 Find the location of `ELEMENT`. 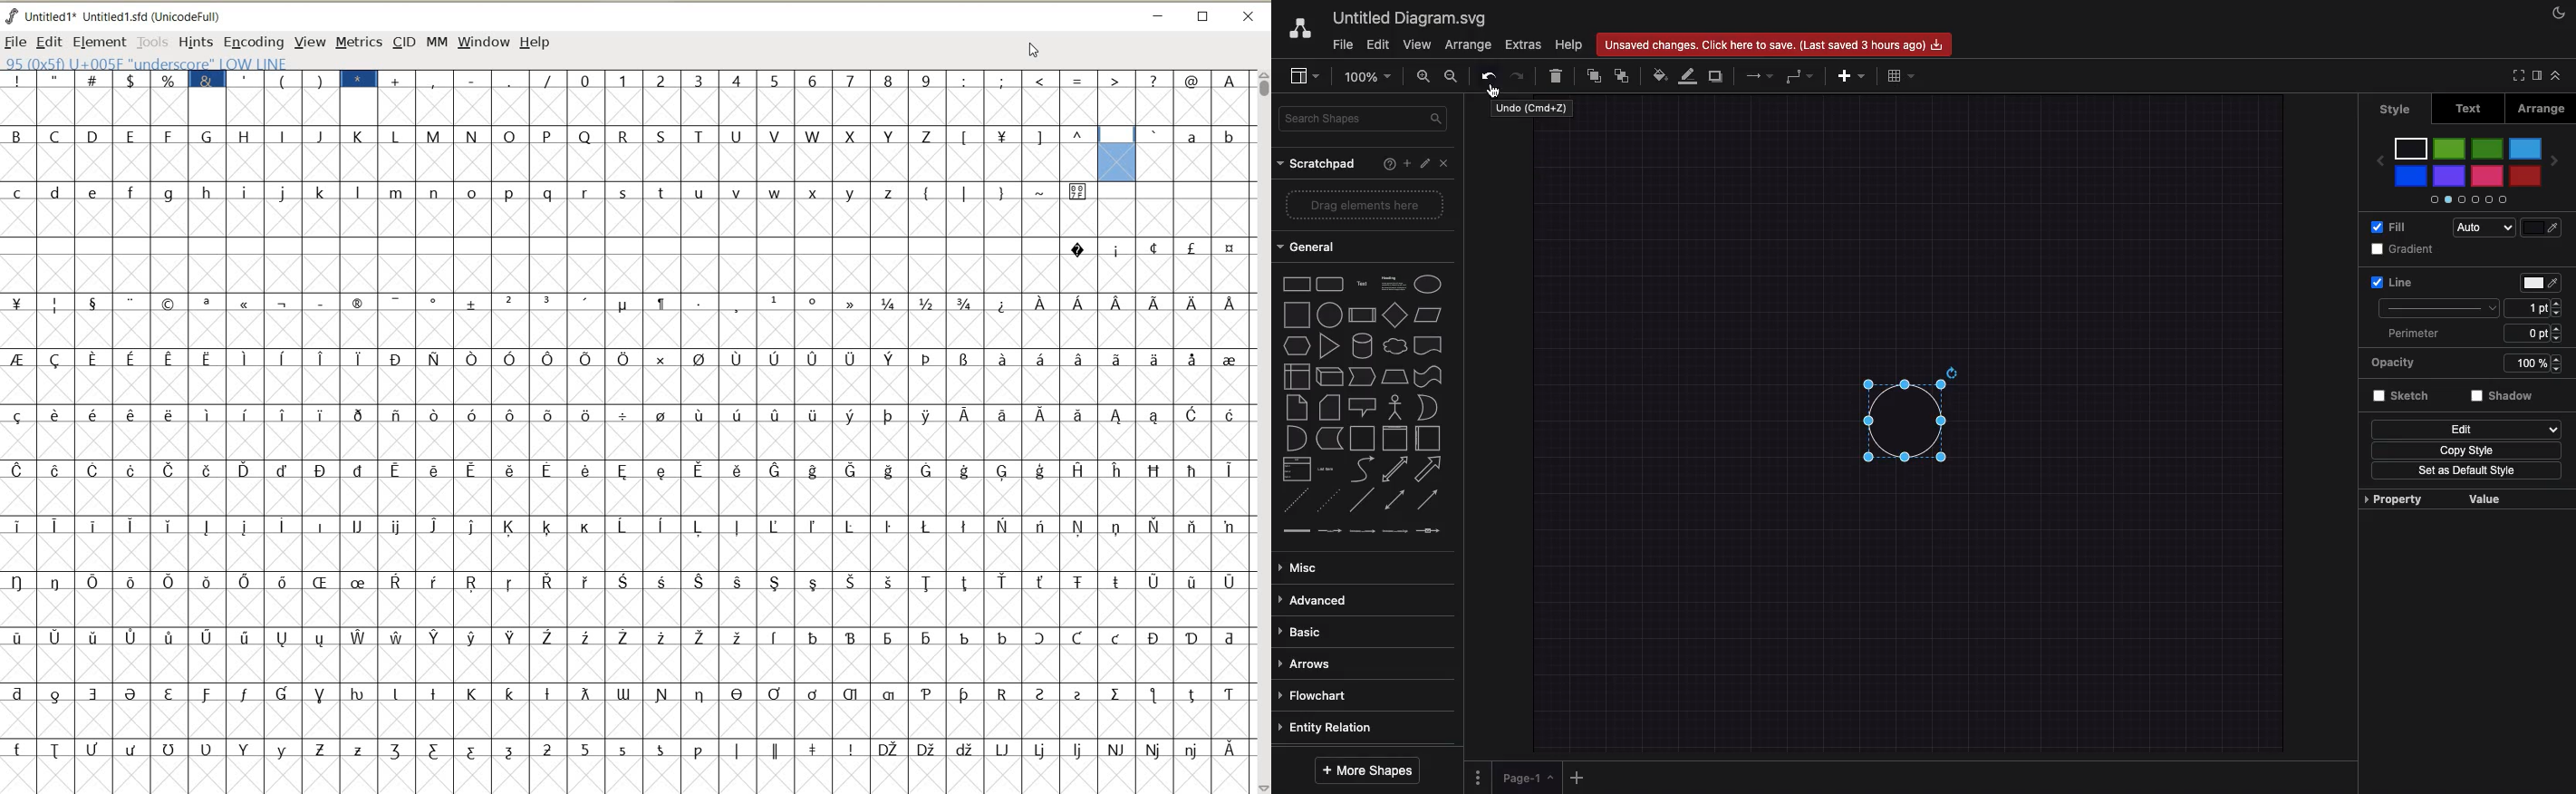

ELEMENT is located at coordinates (99, 43).